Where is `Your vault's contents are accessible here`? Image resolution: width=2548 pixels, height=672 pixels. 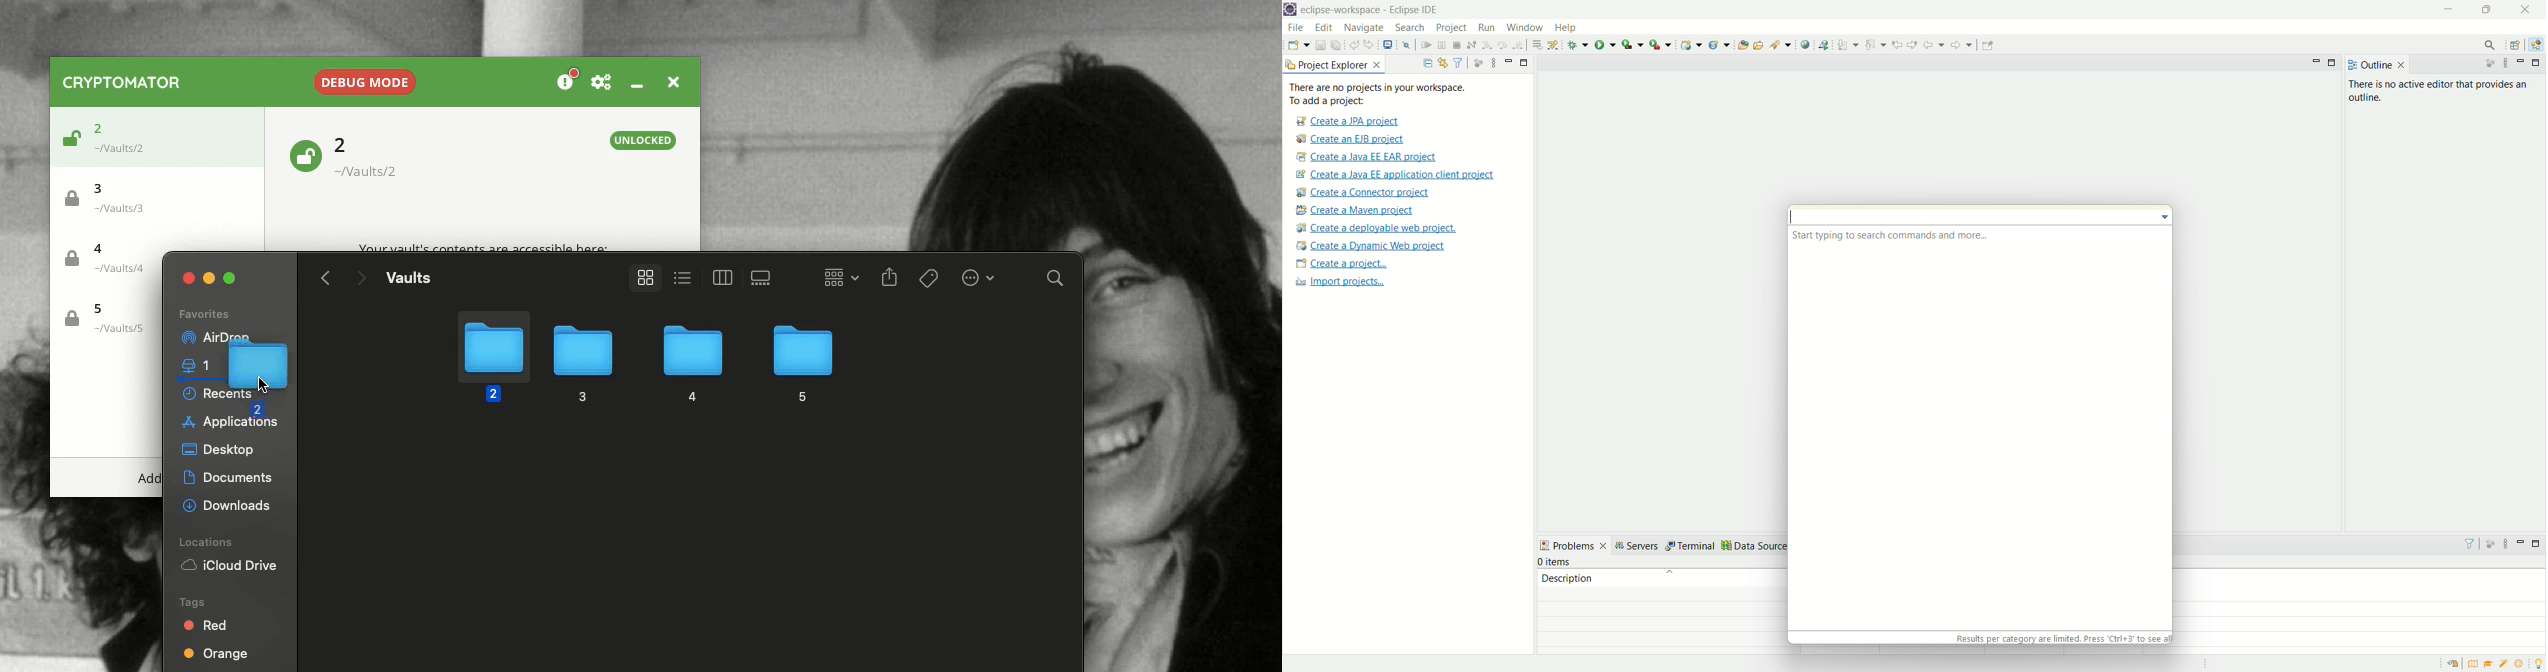 Your vault's contents are accessible here is located at coordinates (483, 248).